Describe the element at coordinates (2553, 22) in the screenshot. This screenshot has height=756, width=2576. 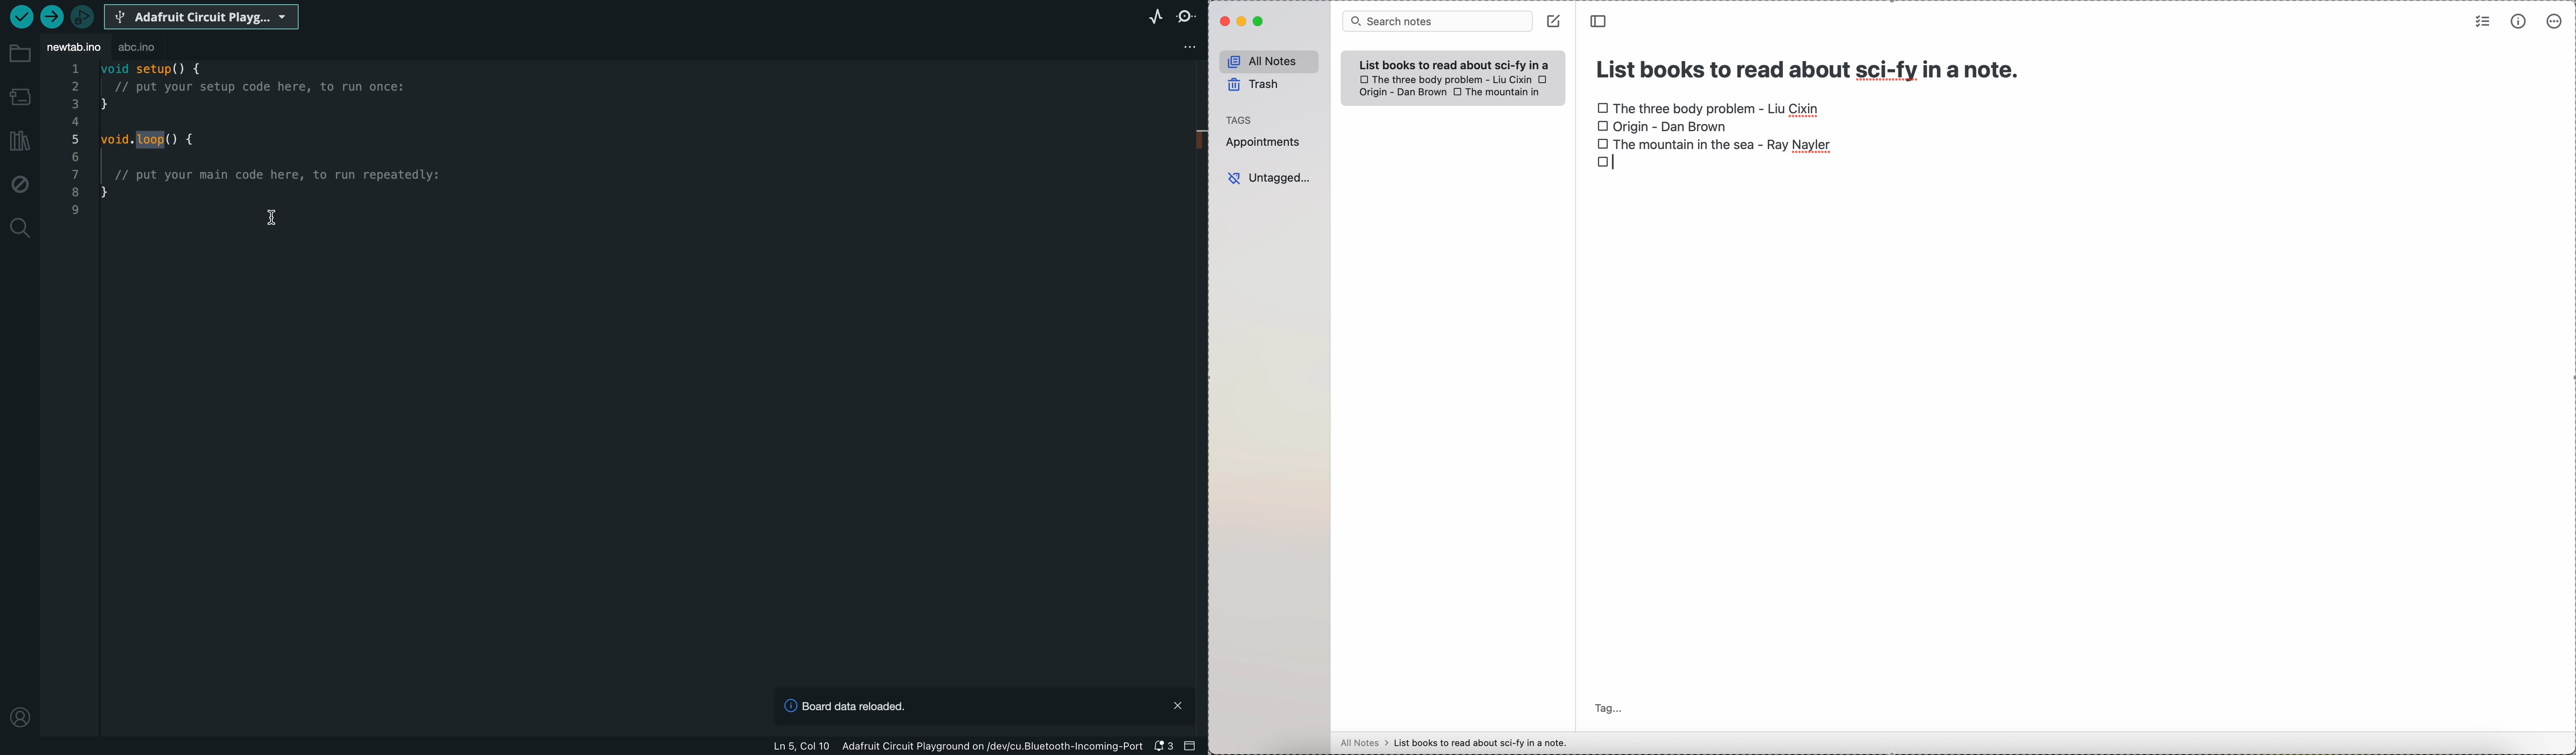
I see `more options` at that location.